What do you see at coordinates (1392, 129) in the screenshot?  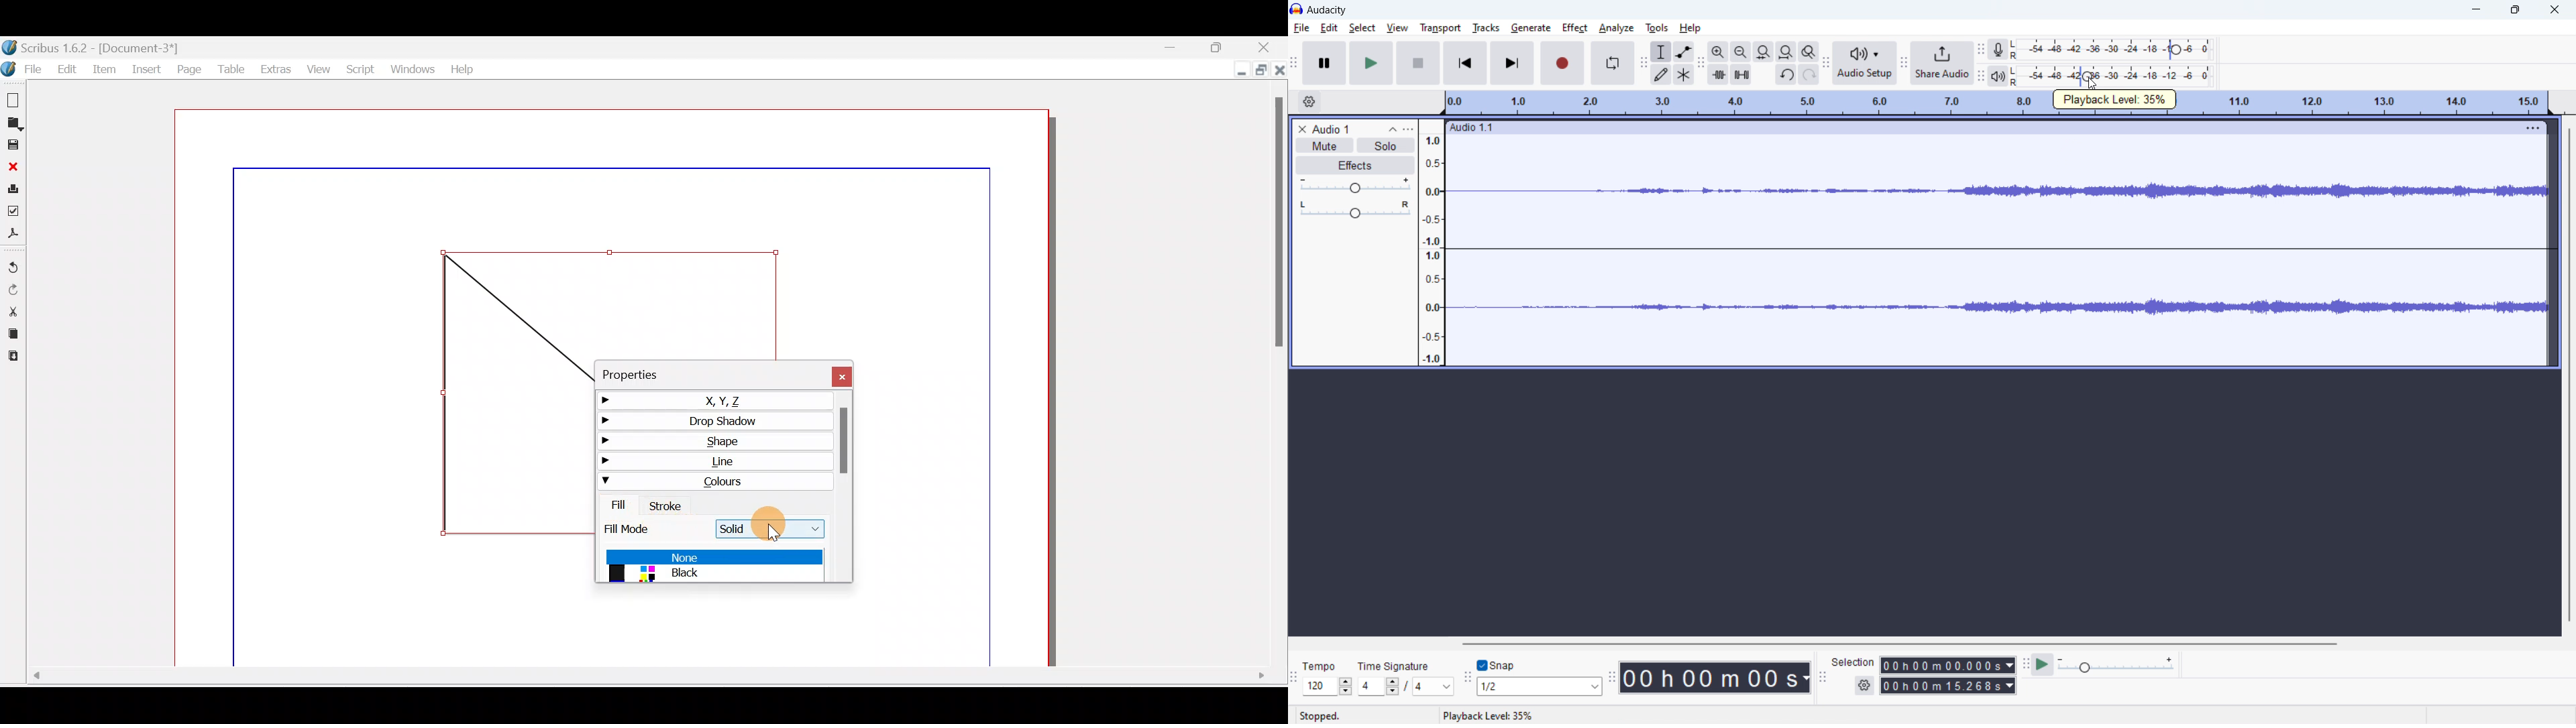 I see `collapse` at bounding box center [1392, 129].